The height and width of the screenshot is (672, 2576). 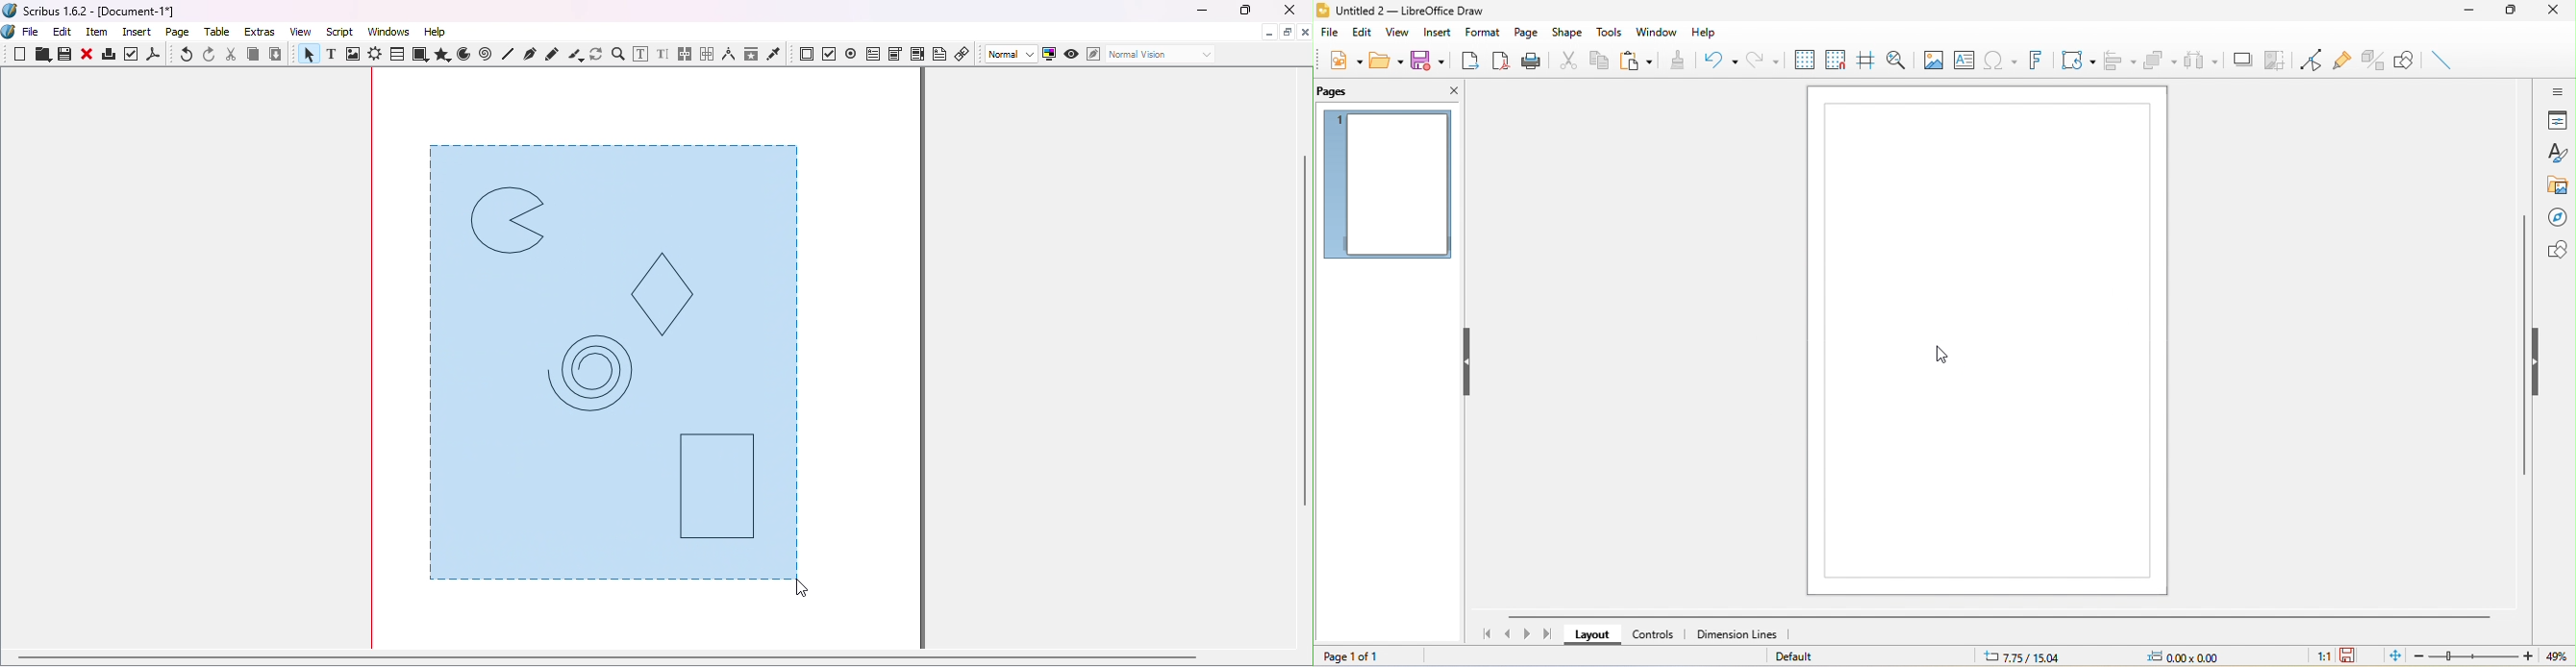 I want to click on window, so click(x=1658, y=31).